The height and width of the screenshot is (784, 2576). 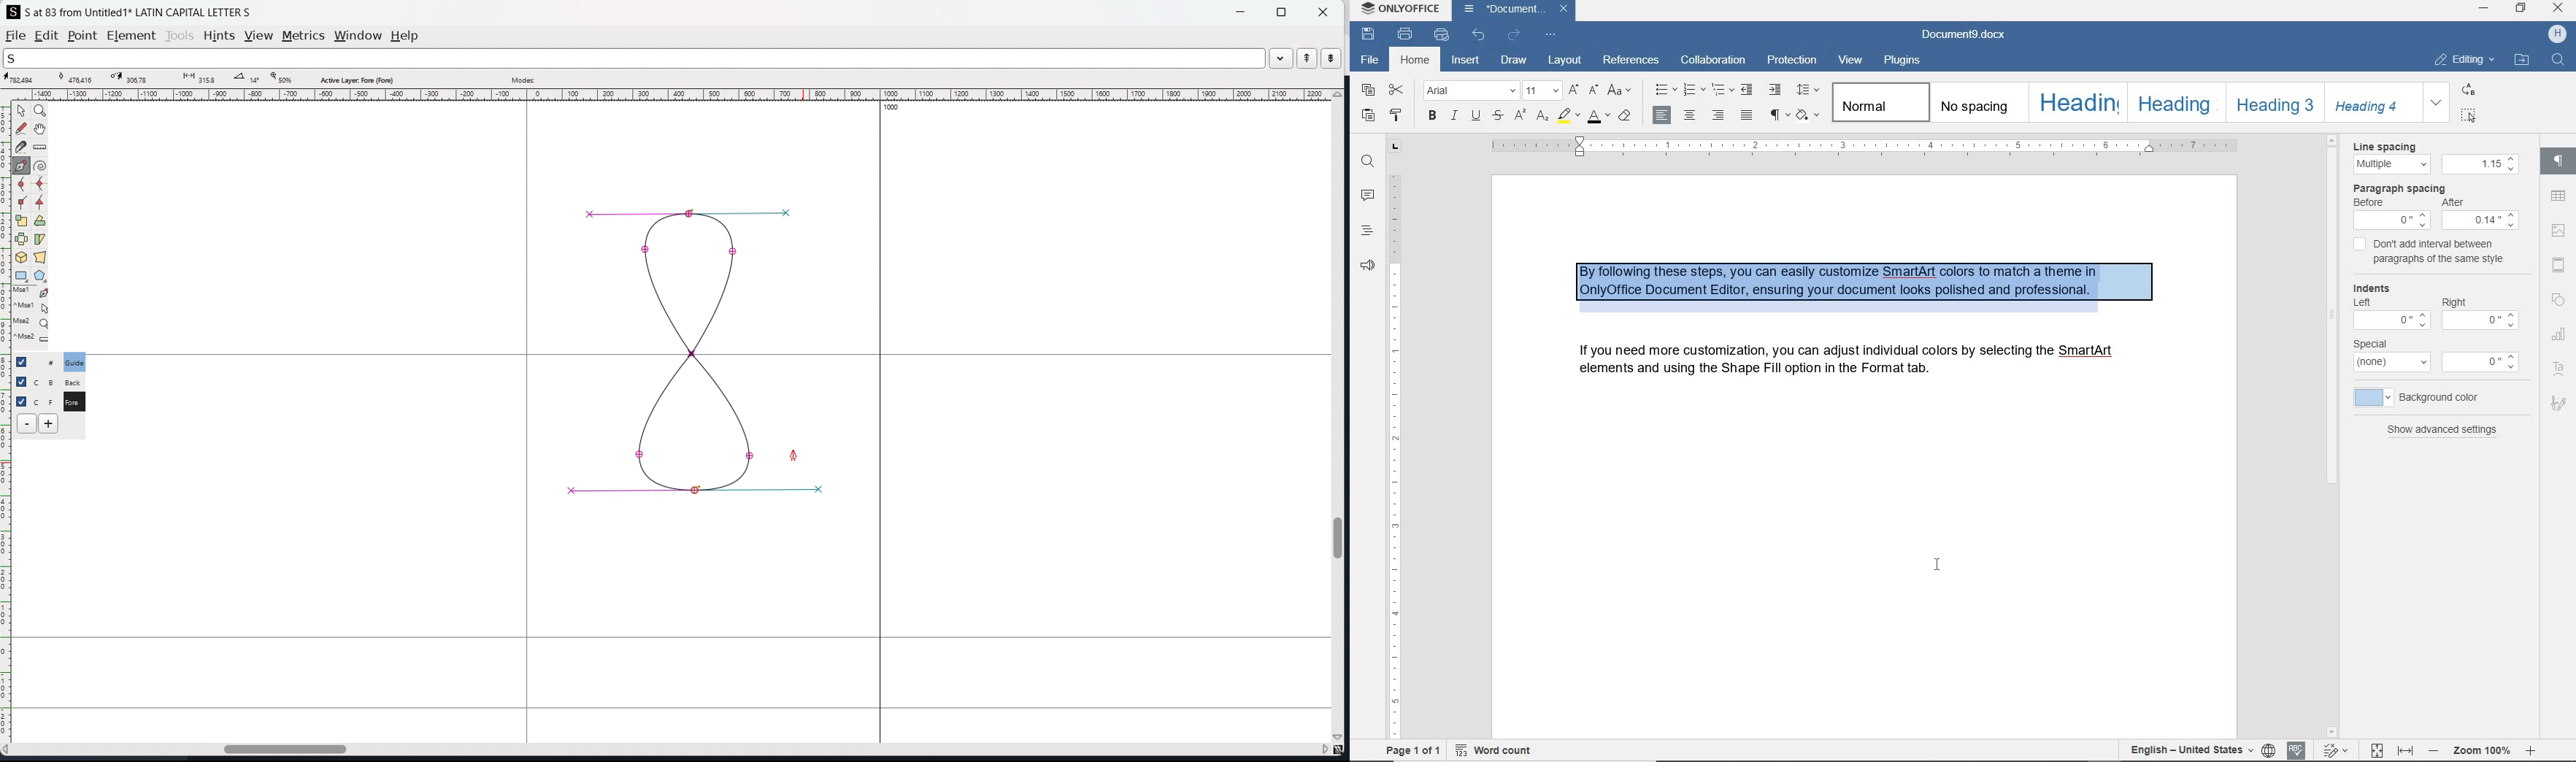 I want to click on search, so click(x=2555, y=62).